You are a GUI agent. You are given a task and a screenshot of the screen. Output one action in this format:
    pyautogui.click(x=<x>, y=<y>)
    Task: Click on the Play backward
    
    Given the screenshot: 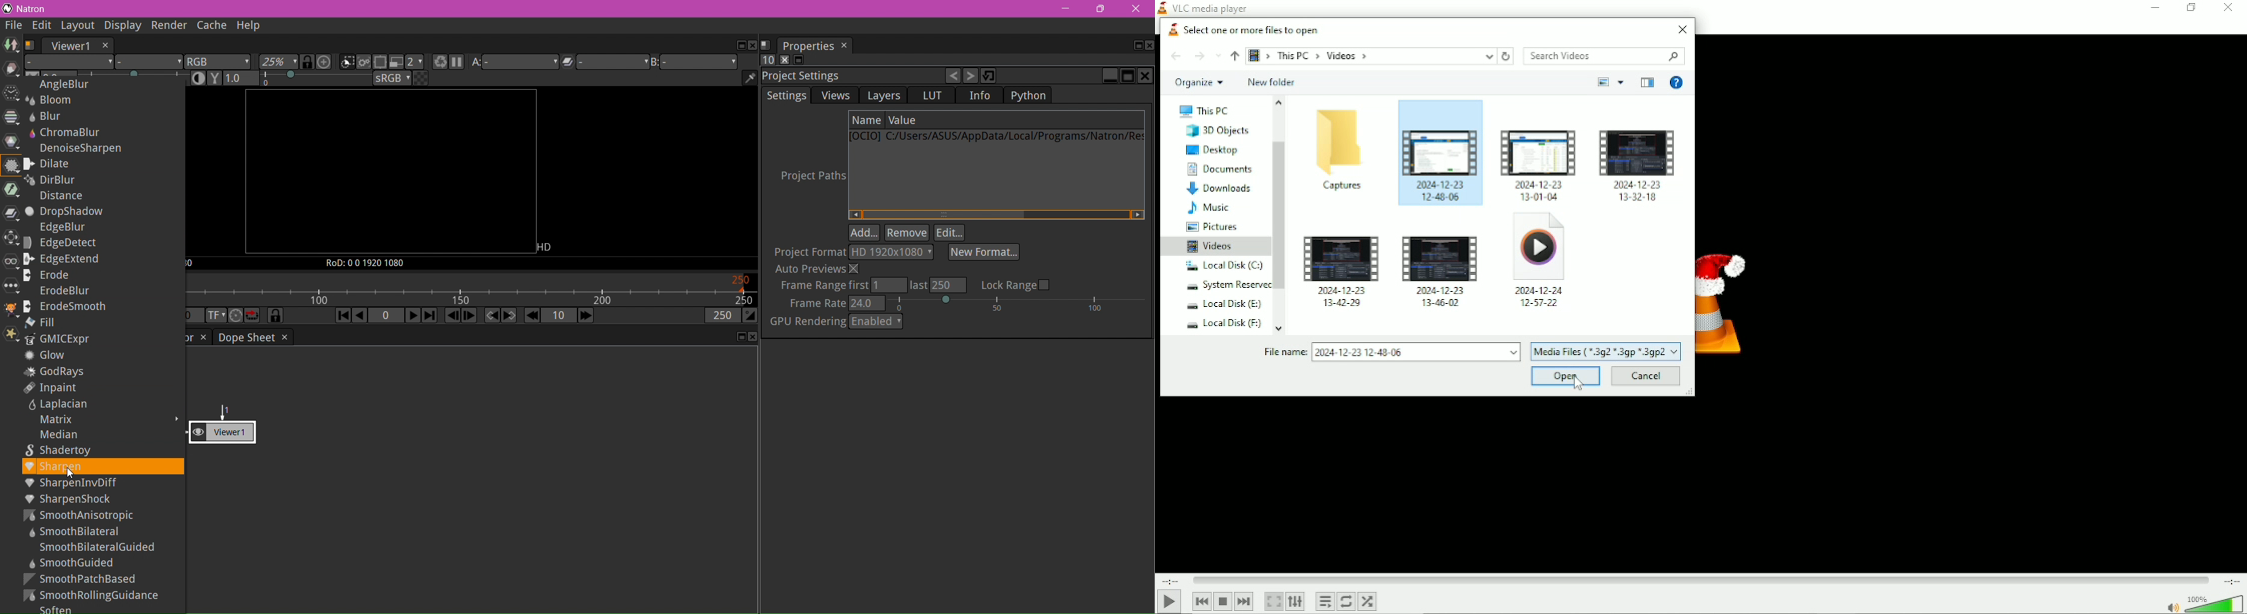 What is the action you would take?
    pyautogui.click(x=361, y=317)
    